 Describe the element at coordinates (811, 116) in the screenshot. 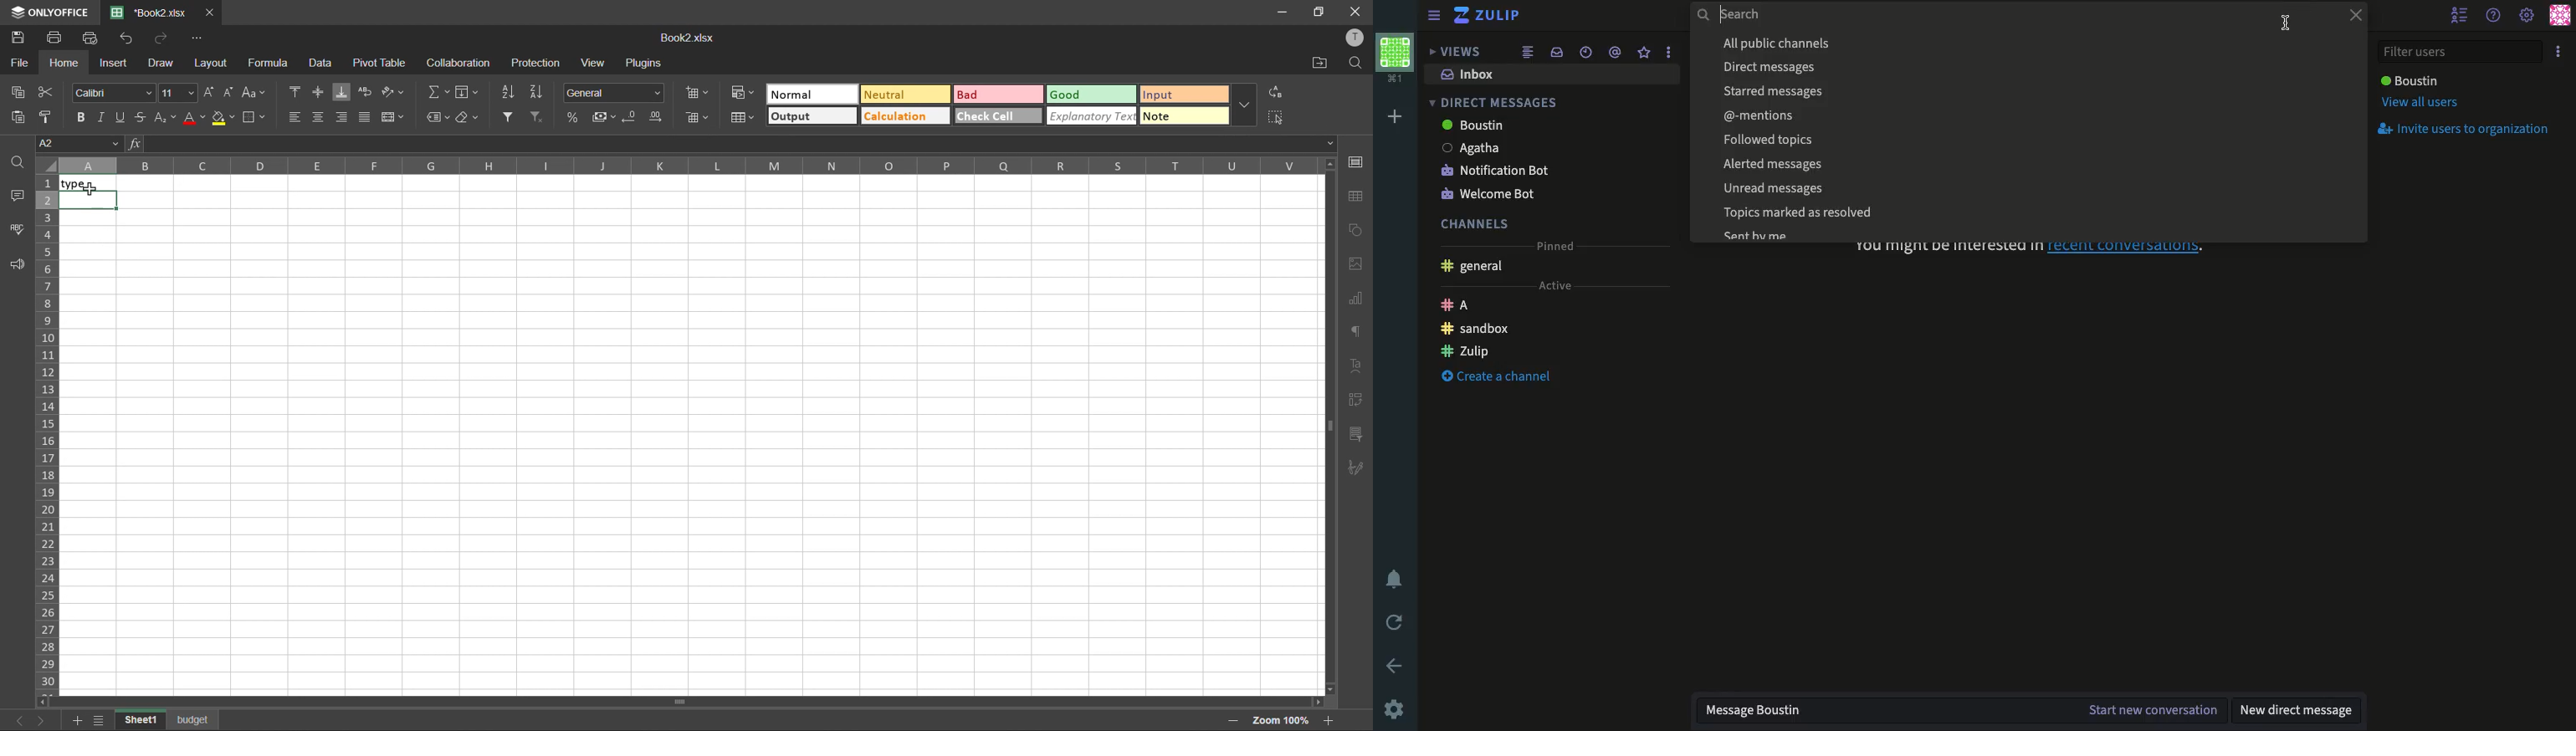

I see `output` at that location.